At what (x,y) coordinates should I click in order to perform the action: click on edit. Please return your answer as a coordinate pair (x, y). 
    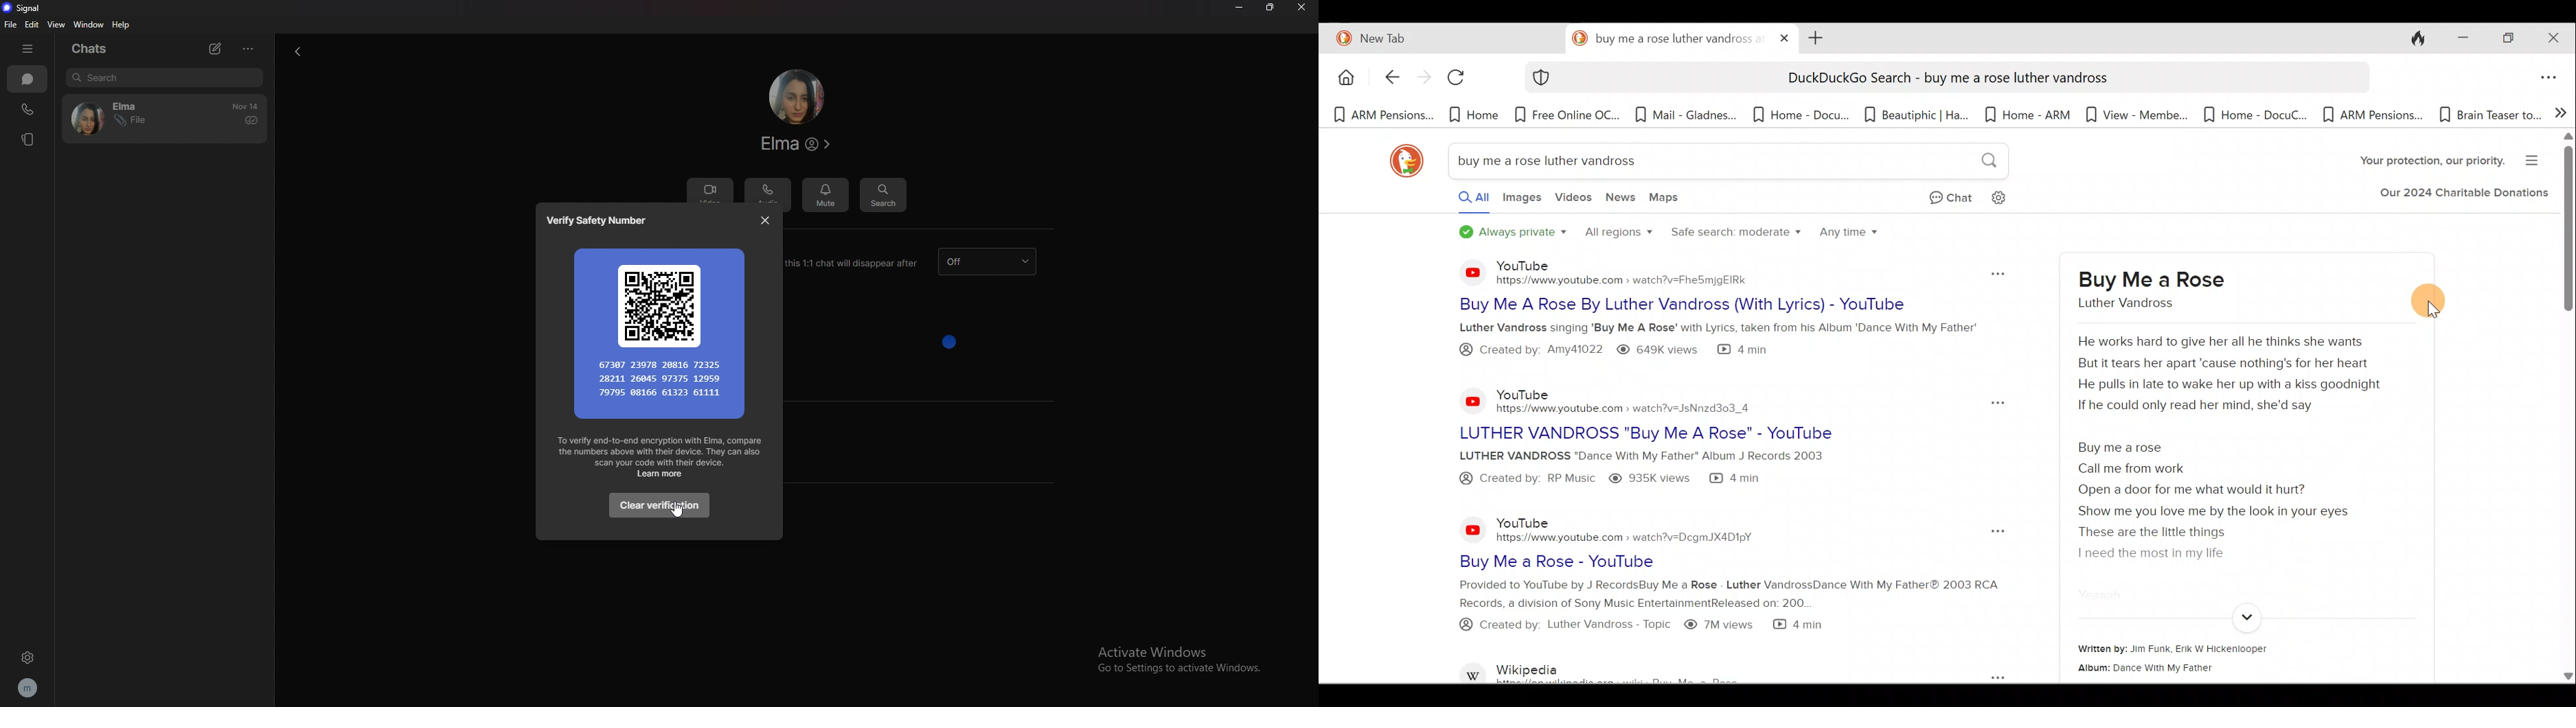
    Looking at the image, I should click on (34, 24).